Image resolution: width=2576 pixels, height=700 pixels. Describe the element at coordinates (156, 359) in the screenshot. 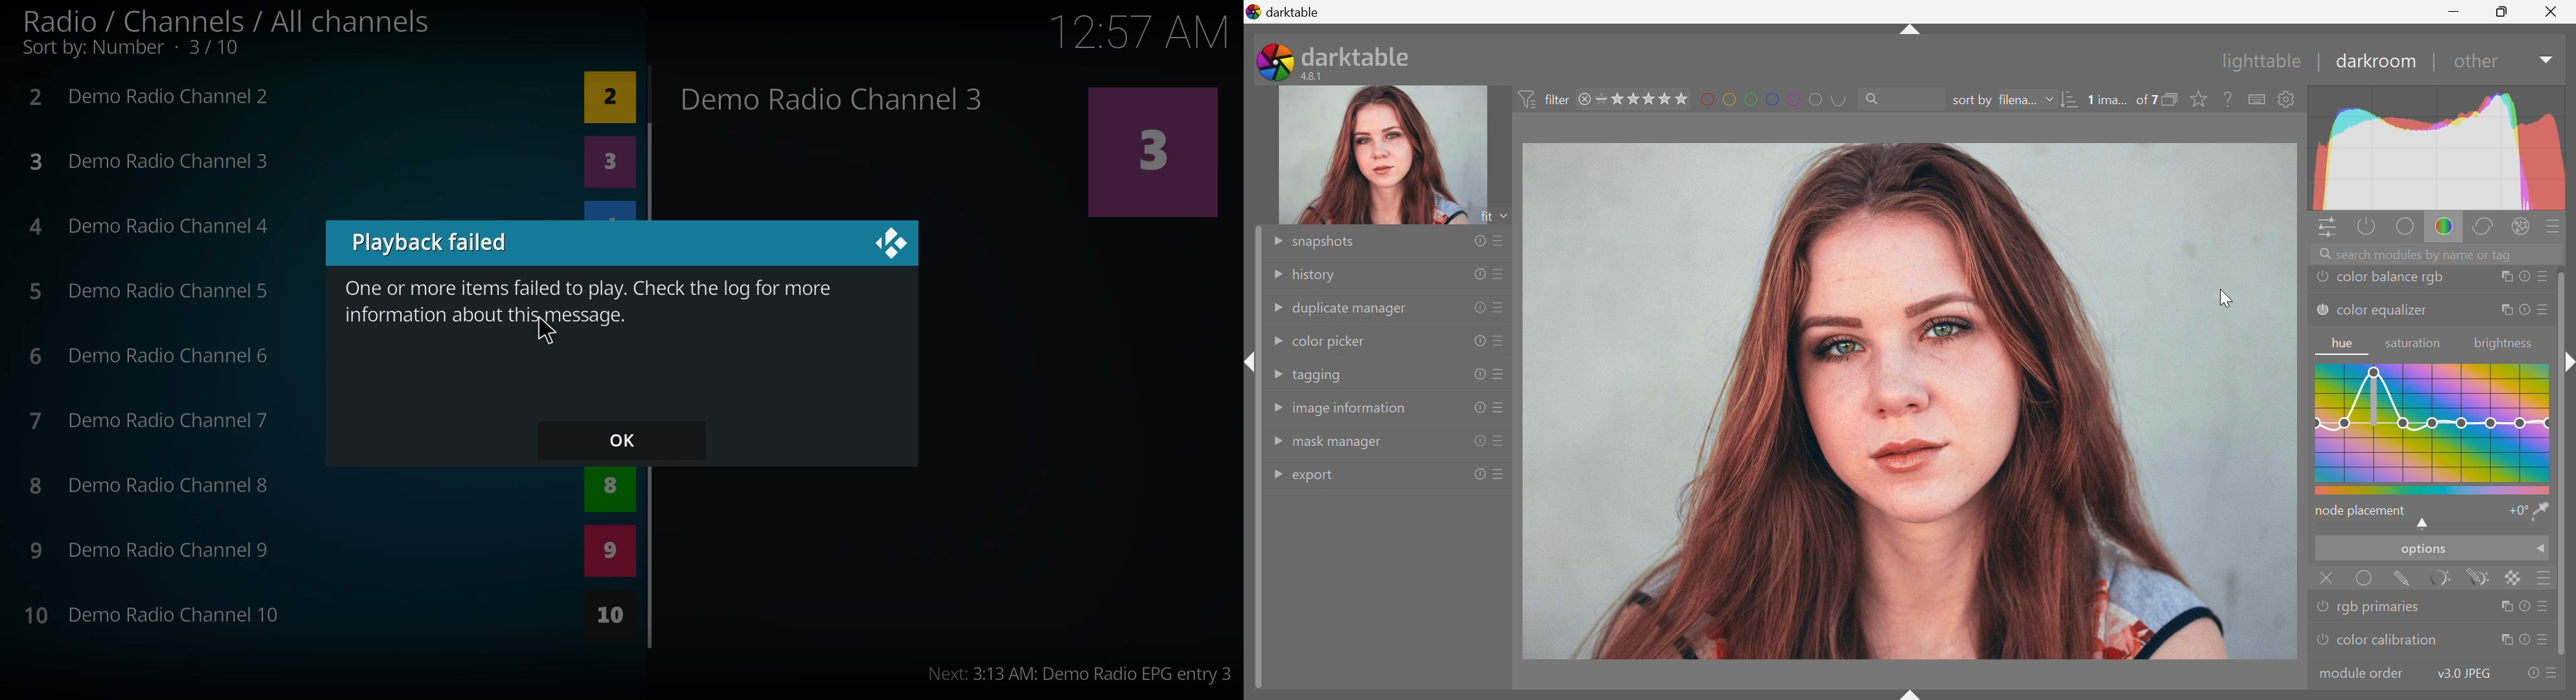

I see `6 Demo Radio Channel 6` at that location.